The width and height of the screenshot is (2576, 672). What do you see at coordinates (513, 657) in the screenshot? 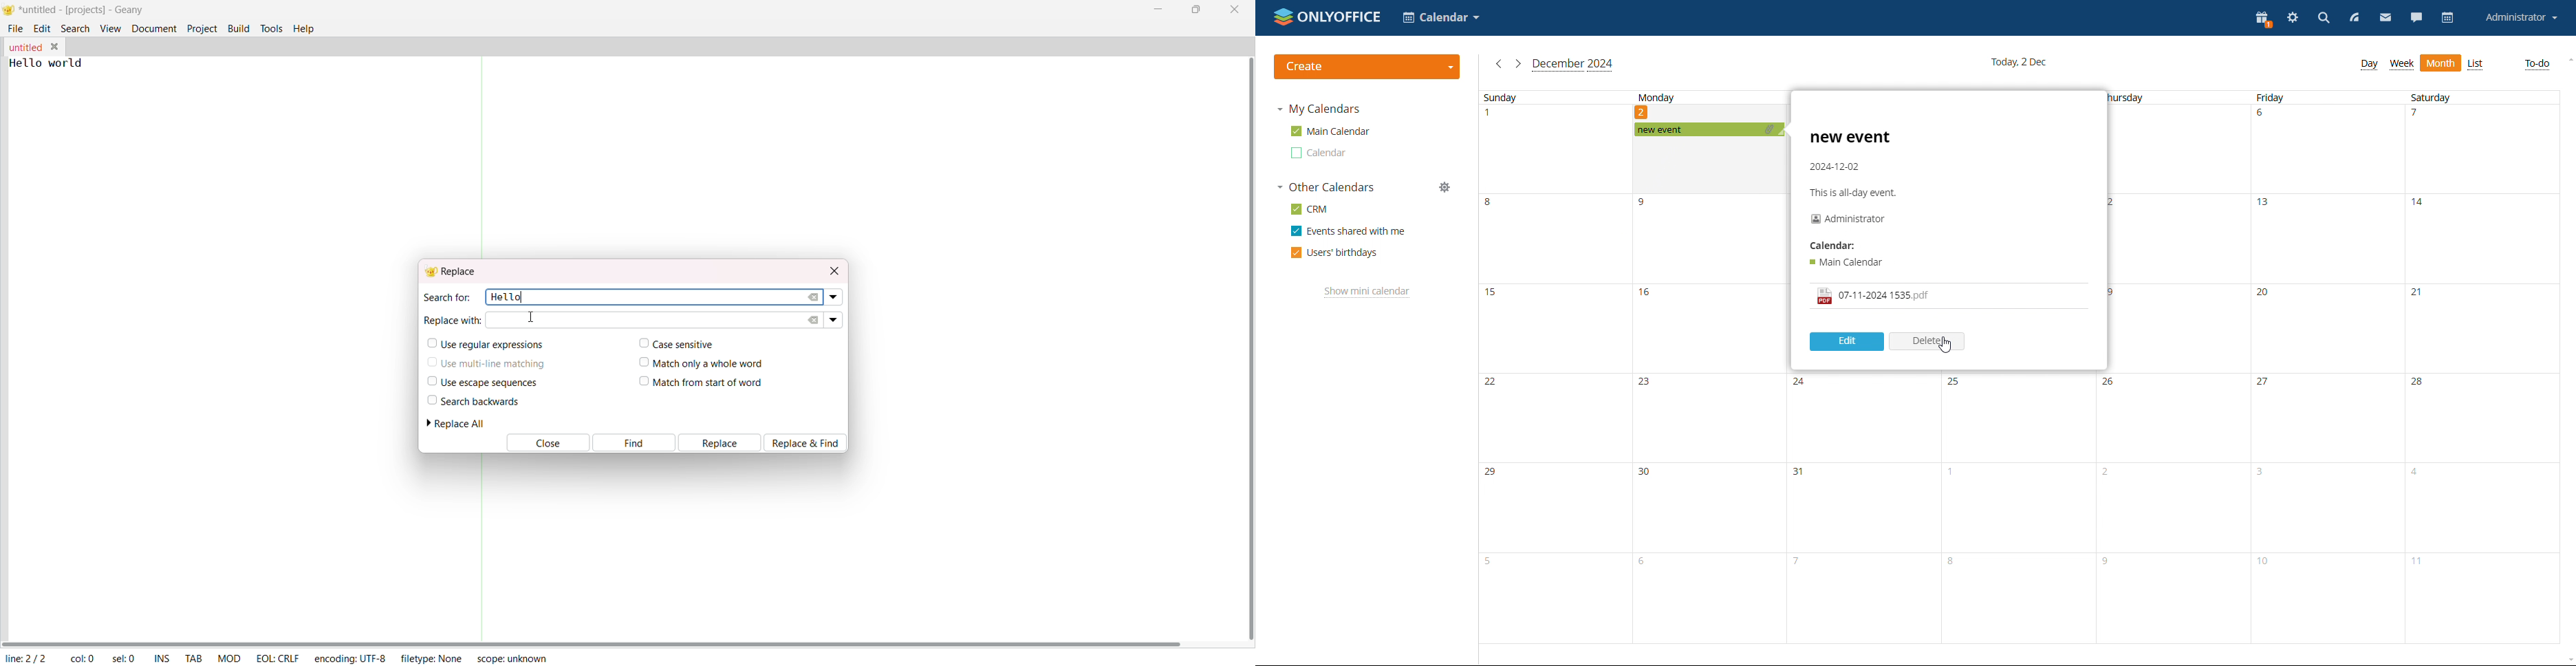
I see `scope: unknown` at bounding box center [513, 657].